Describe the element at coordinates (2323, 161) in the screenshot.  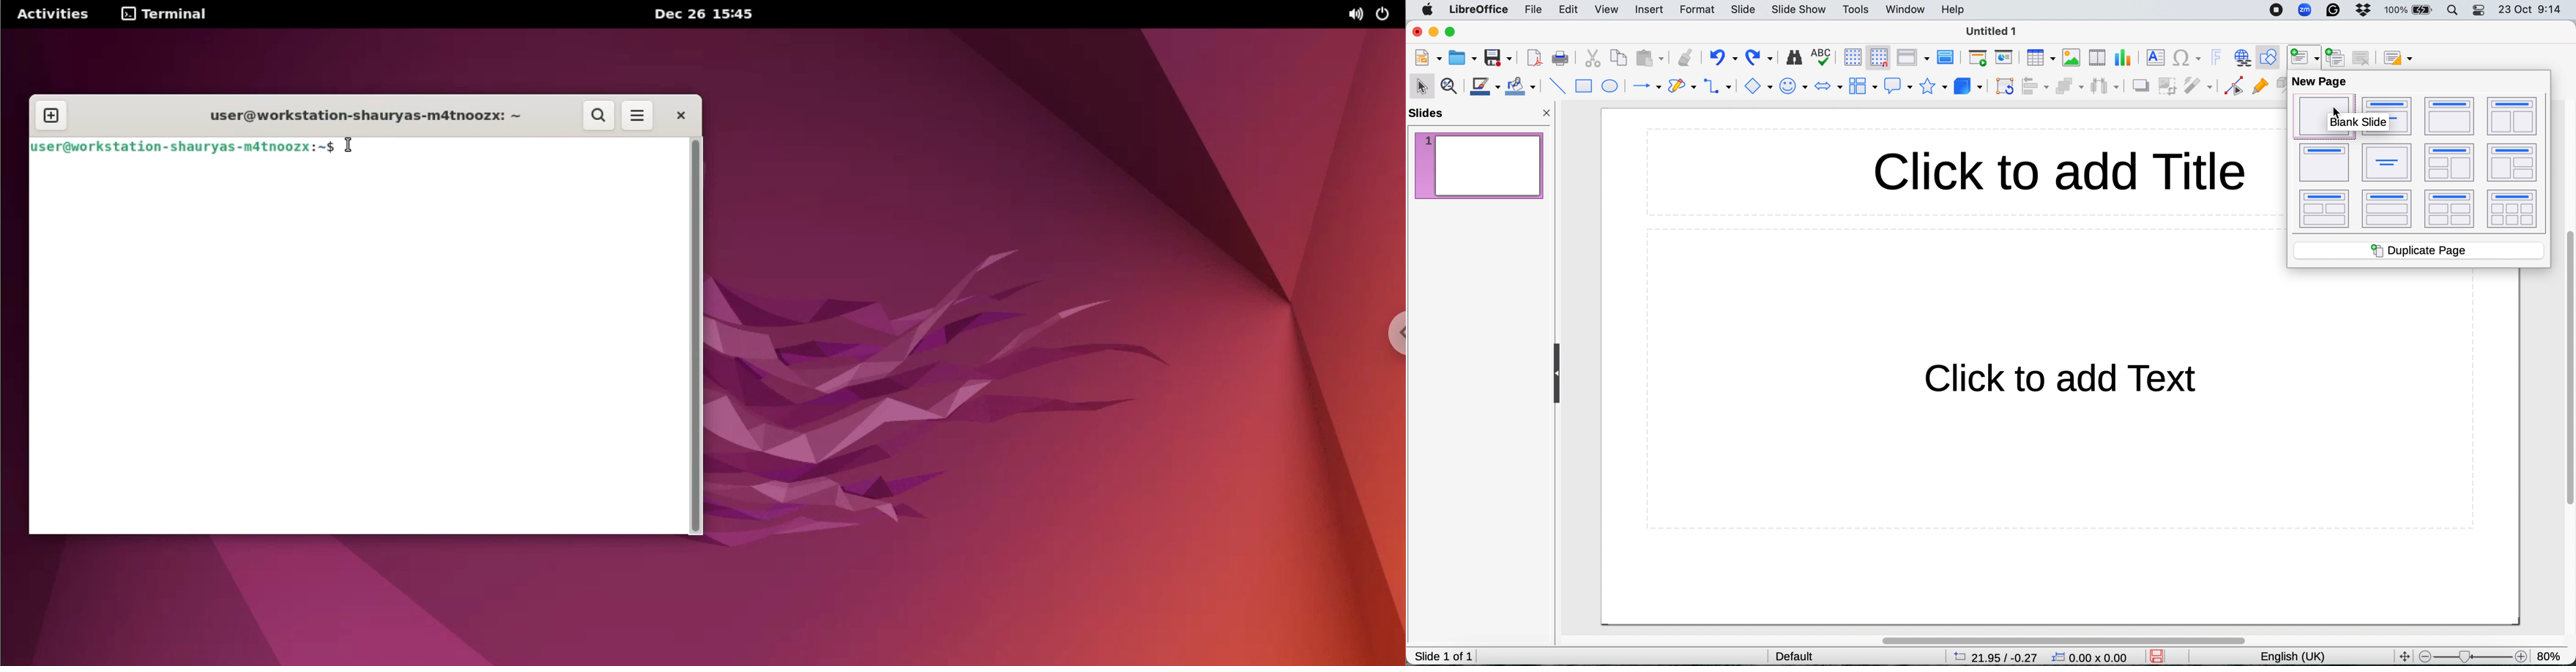
I see `title only` at that location.